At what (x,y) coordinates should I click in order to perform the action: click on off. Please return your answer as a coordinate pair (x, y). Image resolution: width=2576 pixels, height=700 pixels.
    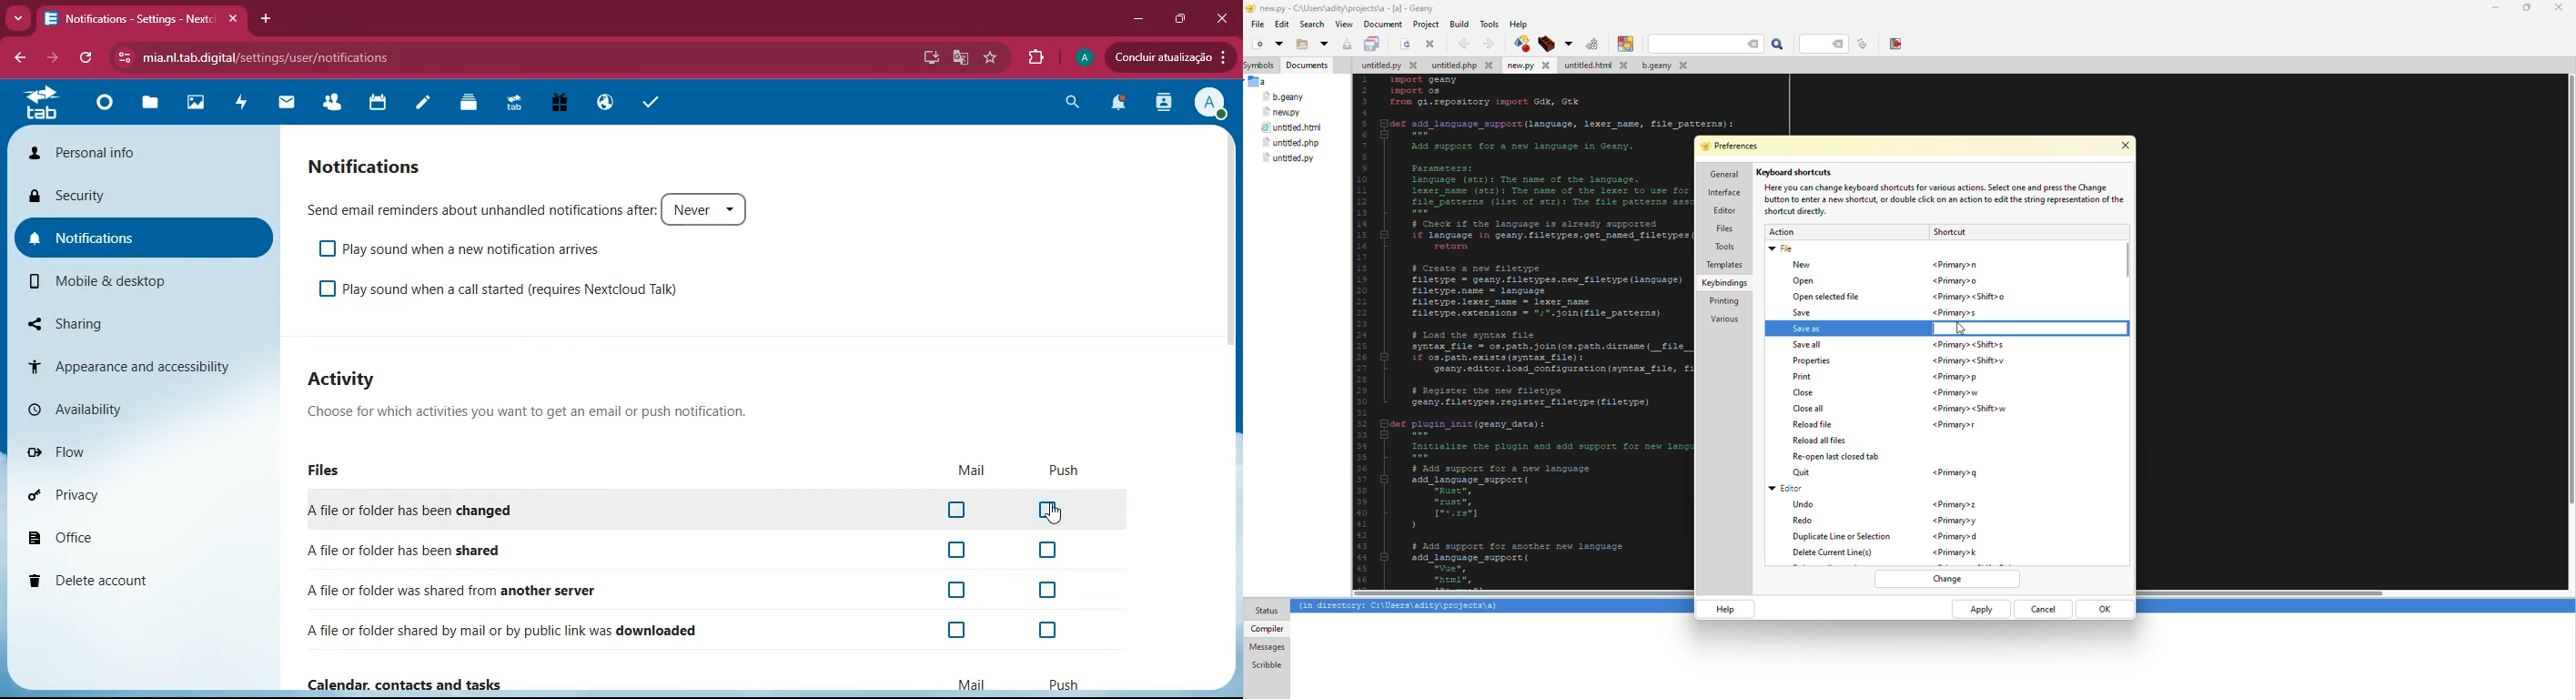
    Looking at the image, I should click on (1047, 590).